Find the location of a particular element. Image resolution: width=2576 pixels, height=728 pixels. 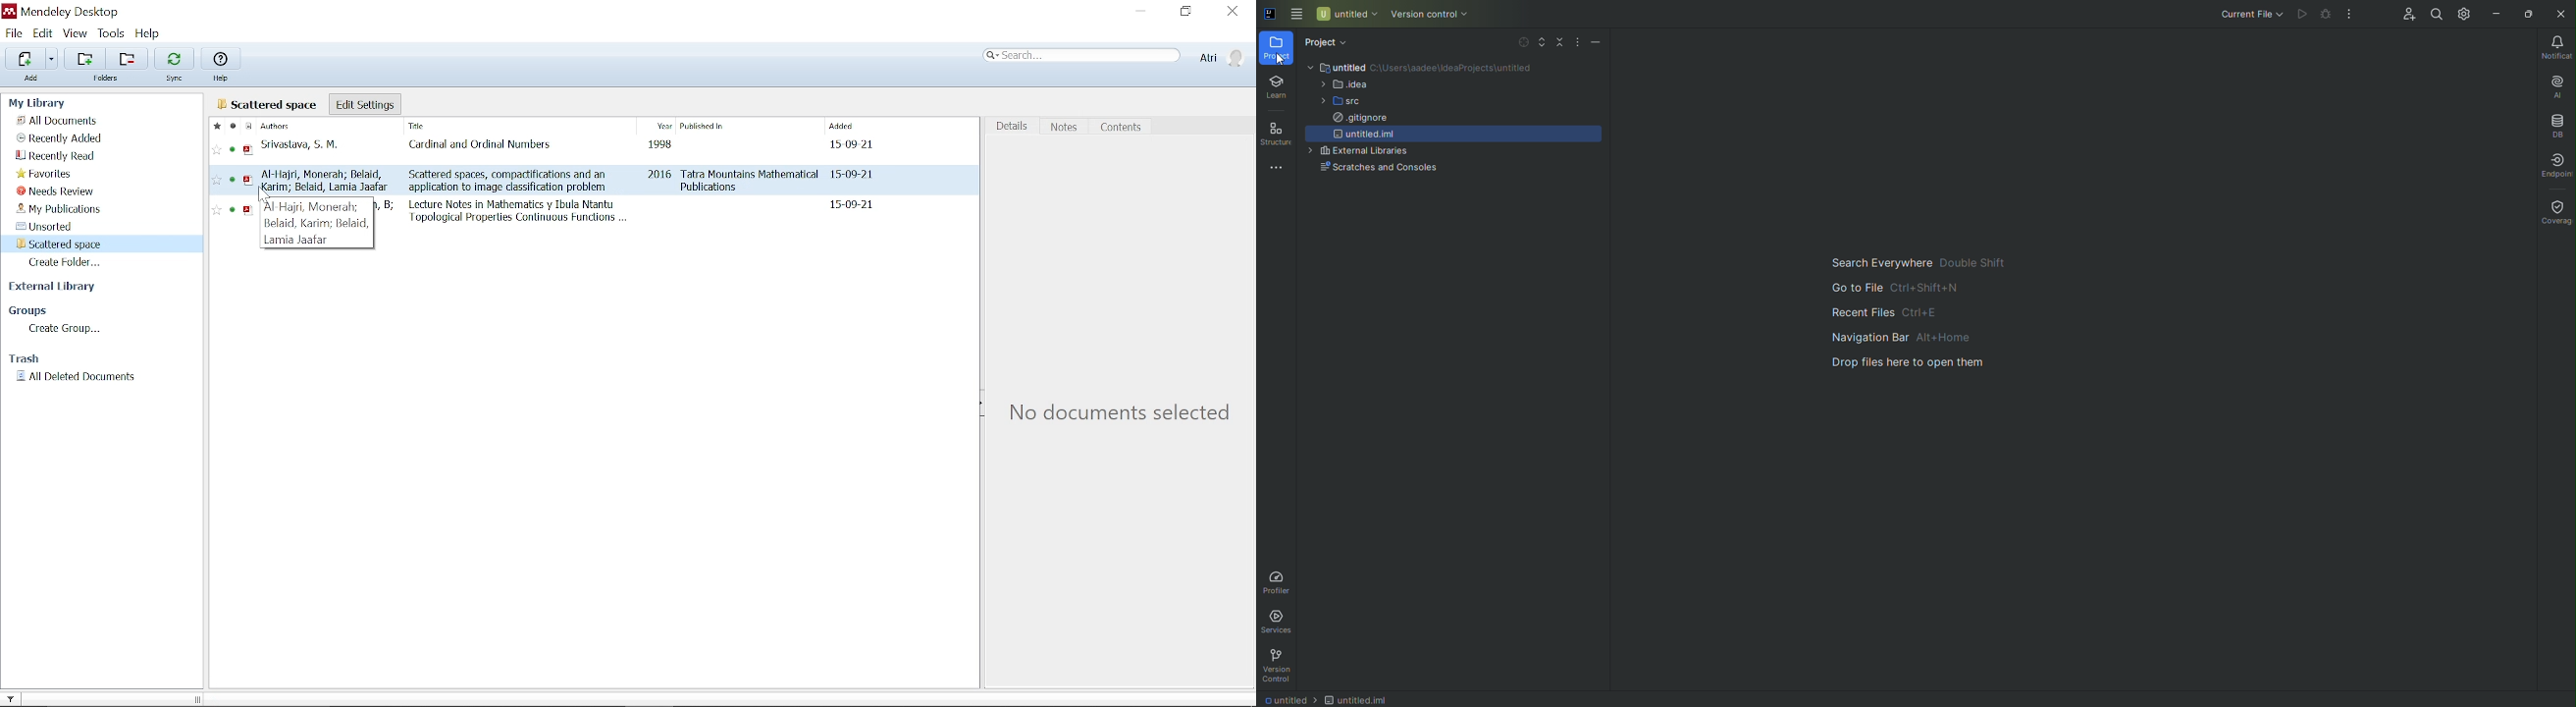

Add files is located at coordinates (25, 58).